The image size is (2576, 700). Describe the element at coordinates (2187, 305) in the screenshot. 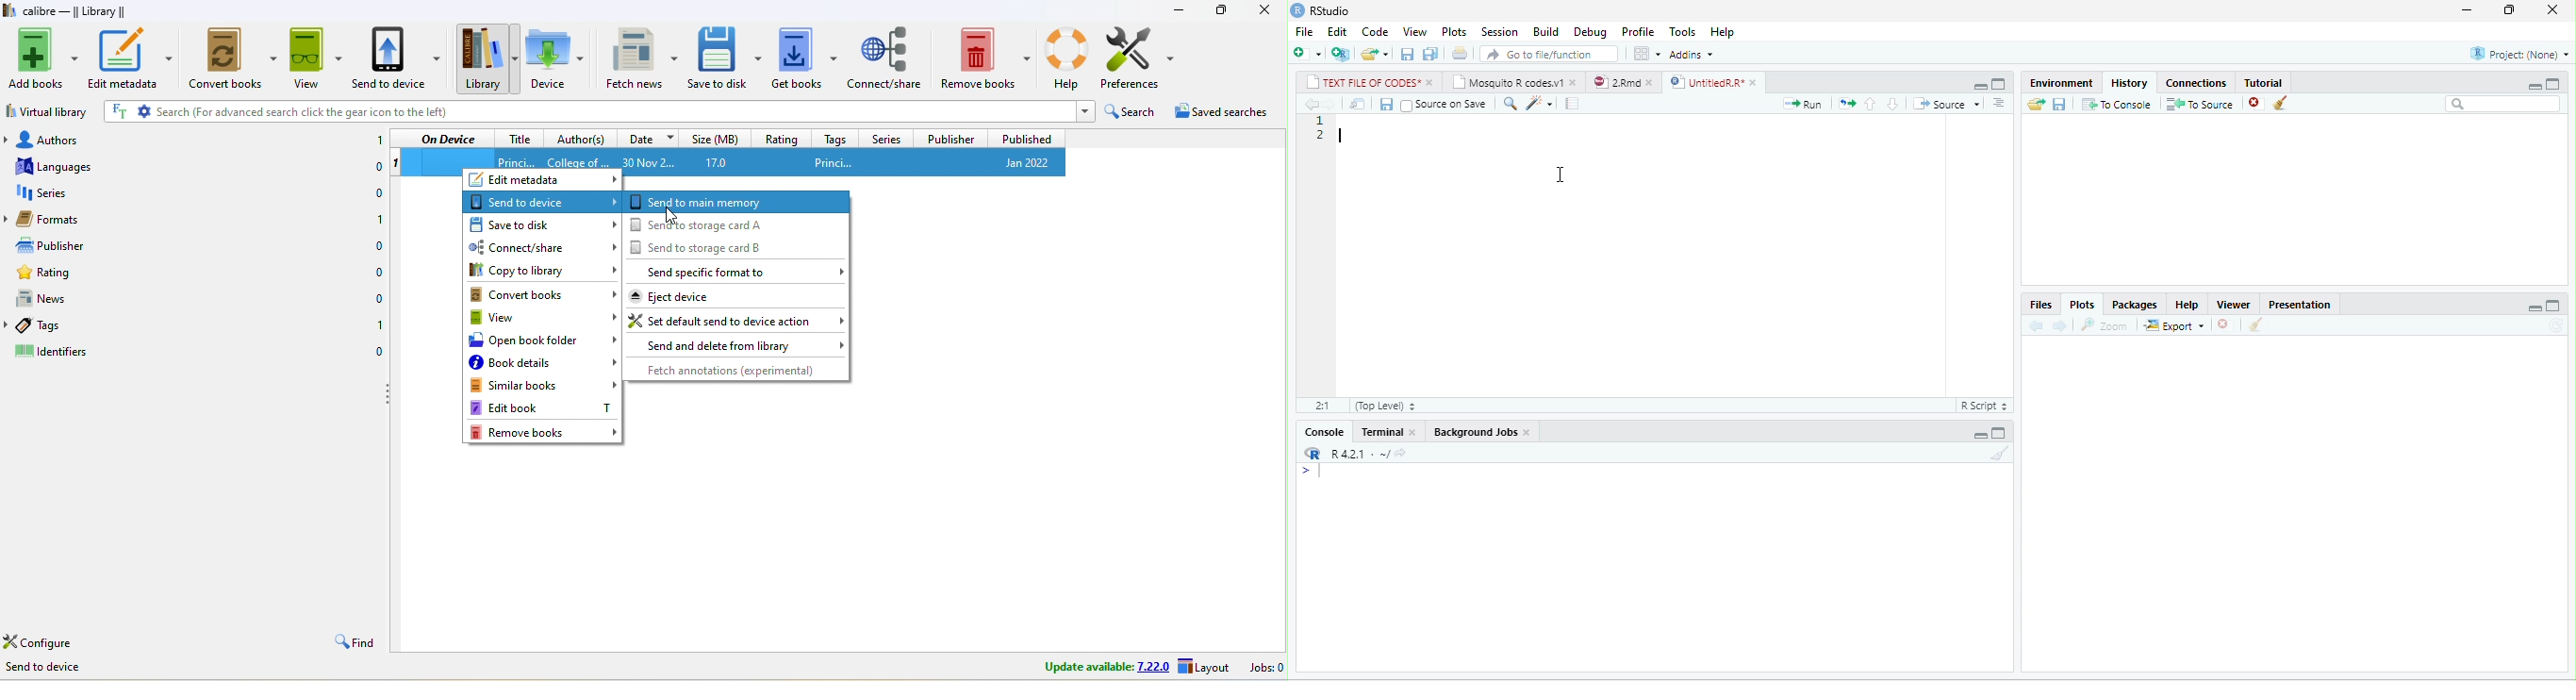

I see `Help` at that location.